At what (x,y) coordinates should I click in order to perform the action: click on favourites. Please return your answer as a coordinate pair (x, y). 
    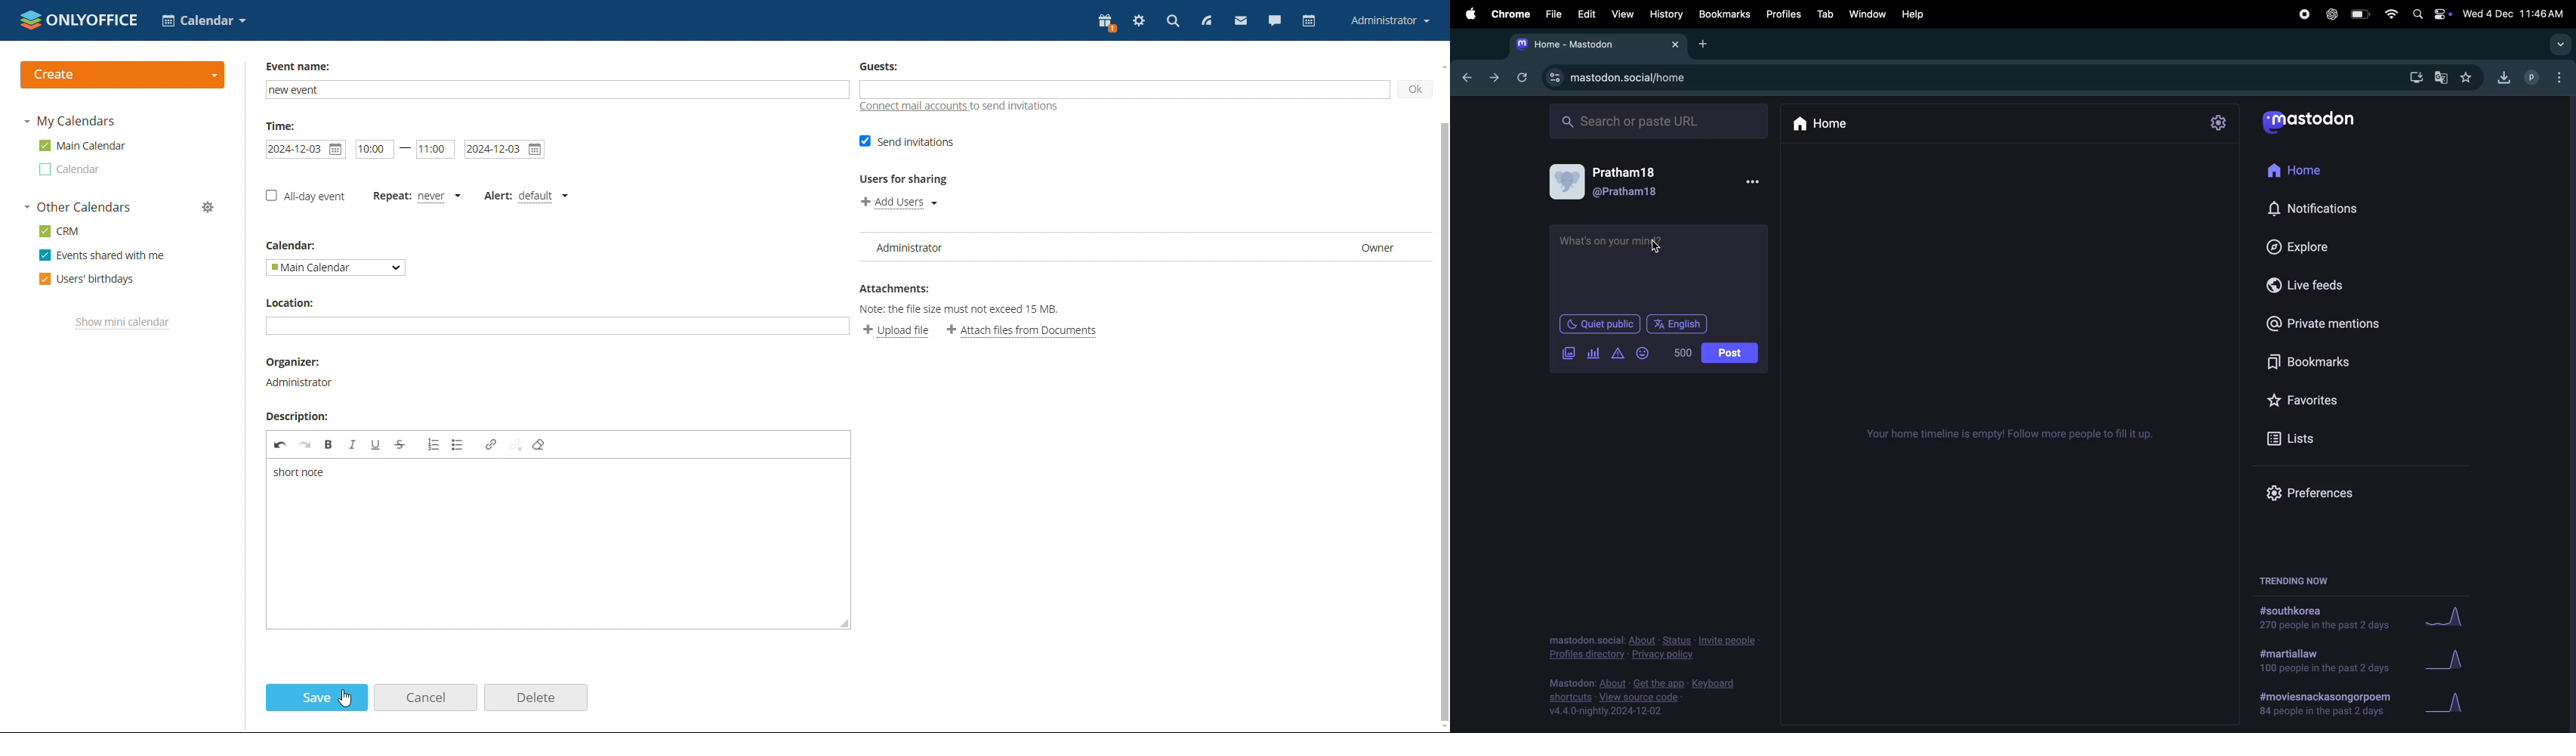
    Looking at the image, I should click on (2474, 76).